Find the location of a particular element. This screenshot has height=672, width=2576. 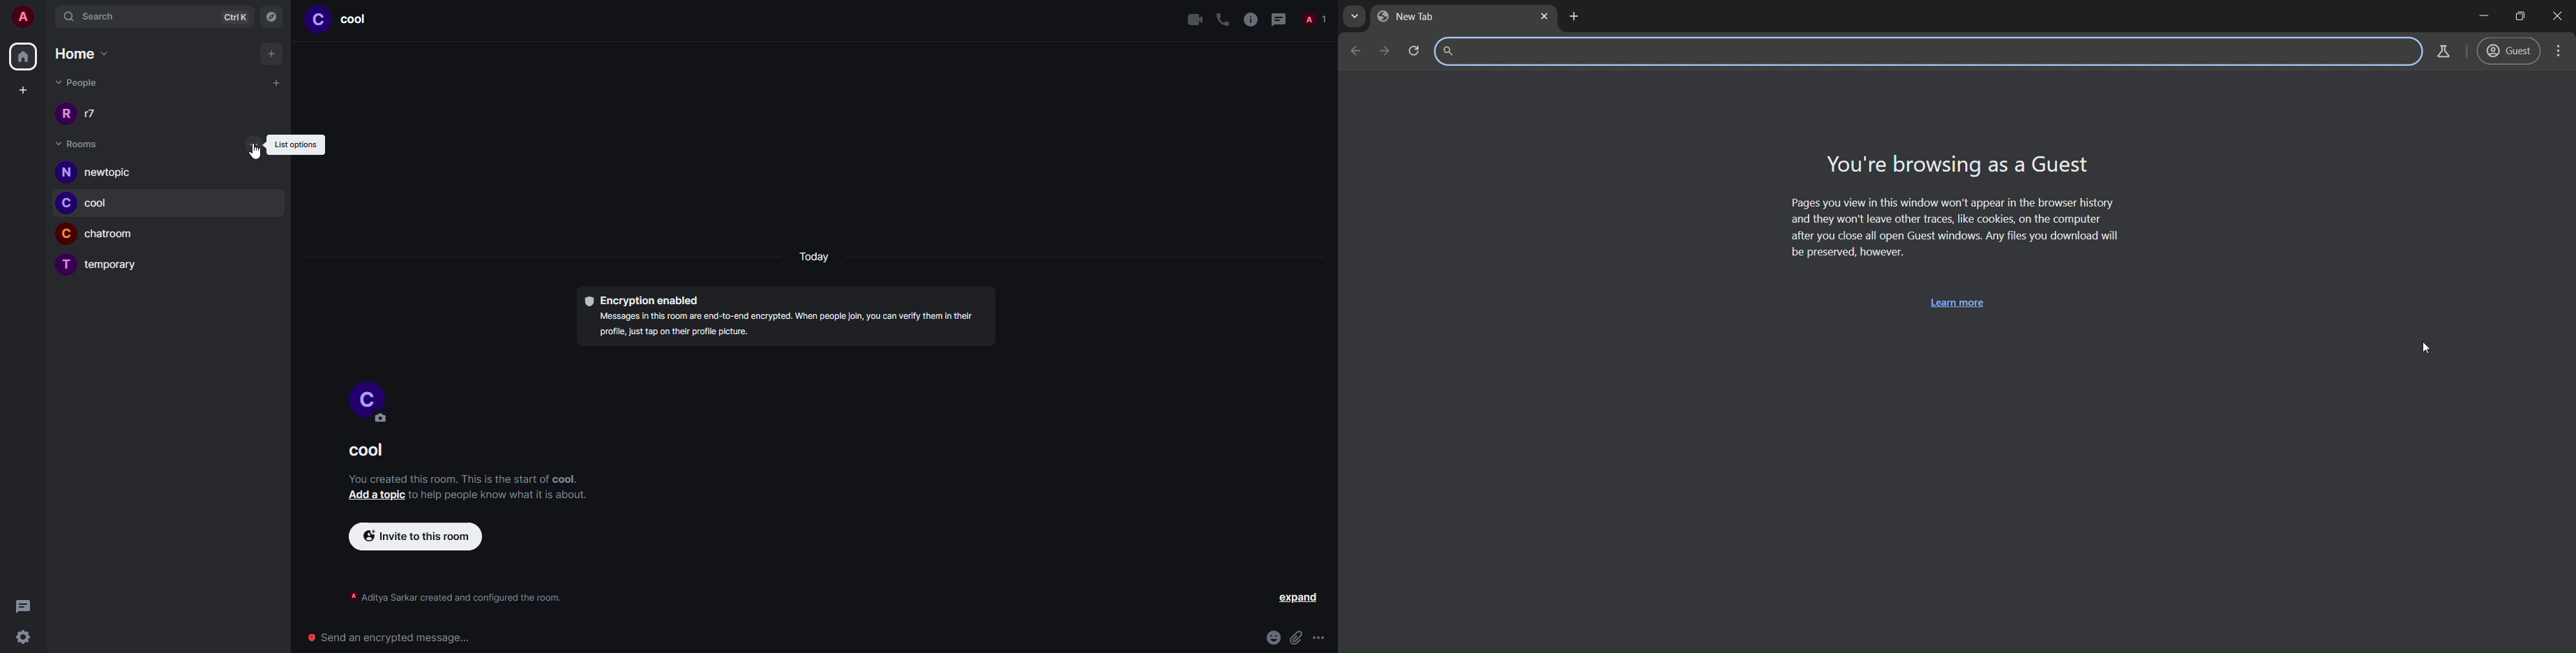

cursor is located at coordinates (2428, 345).